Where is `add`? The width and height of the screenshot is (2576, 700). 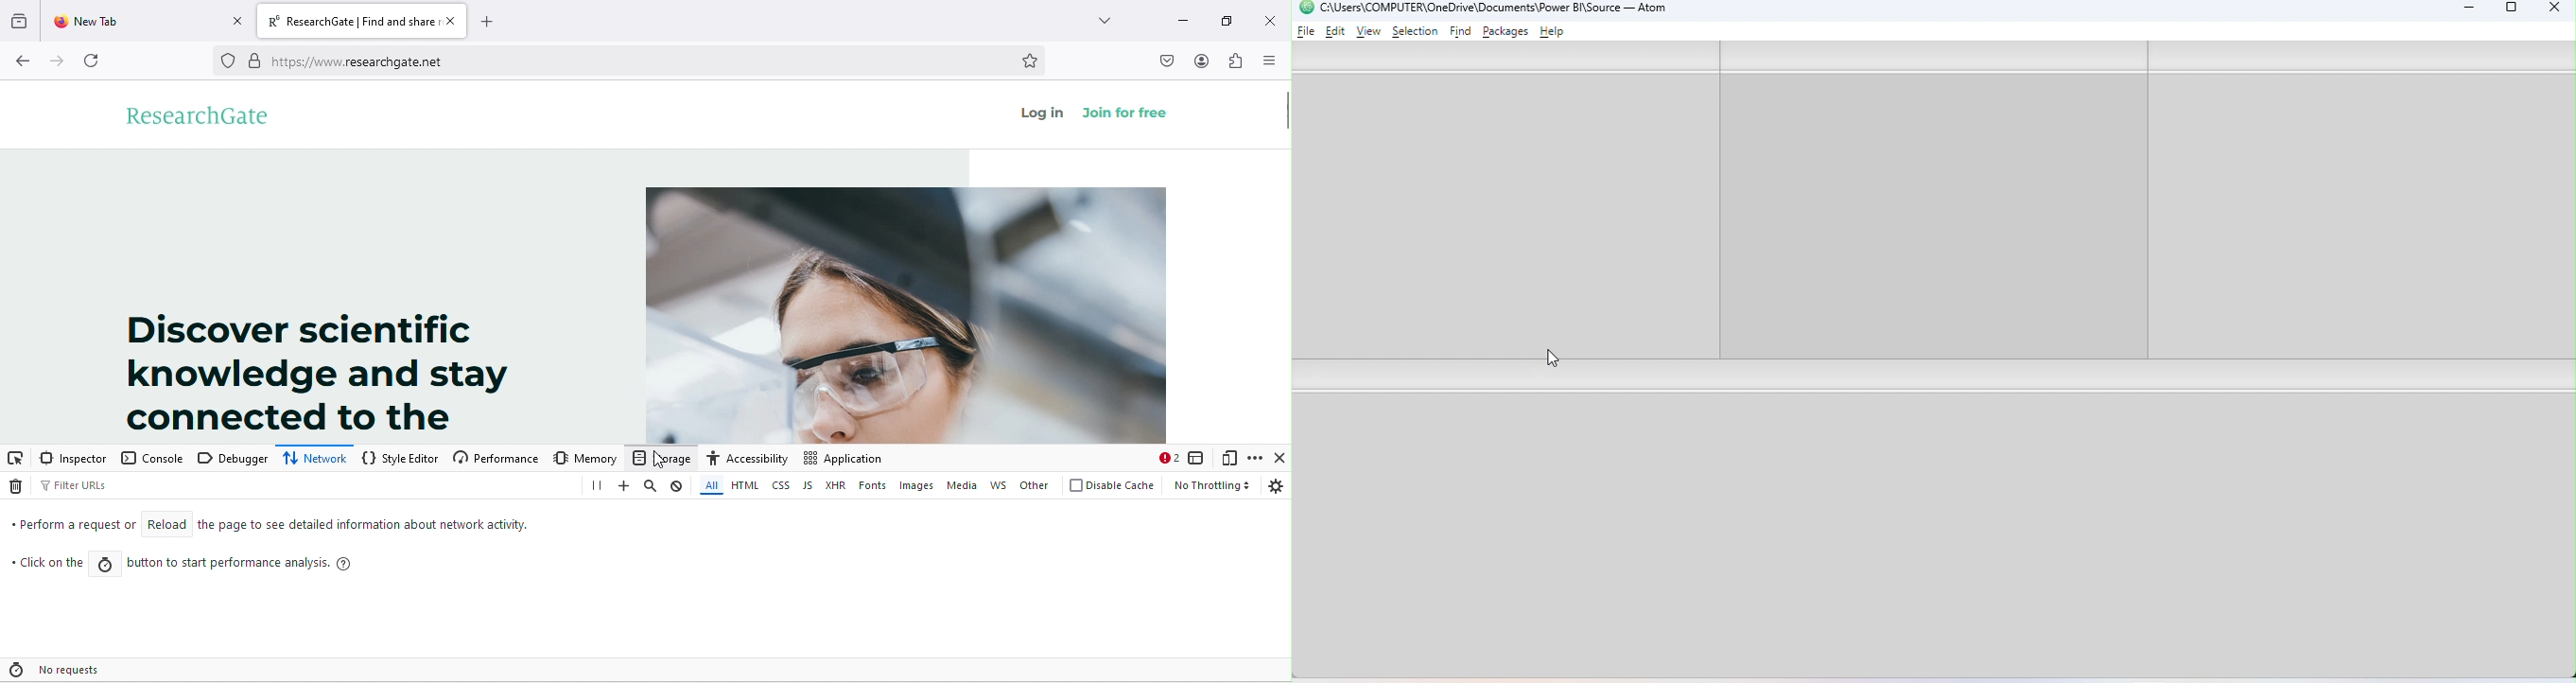
add is located at coordinates (486, 23).